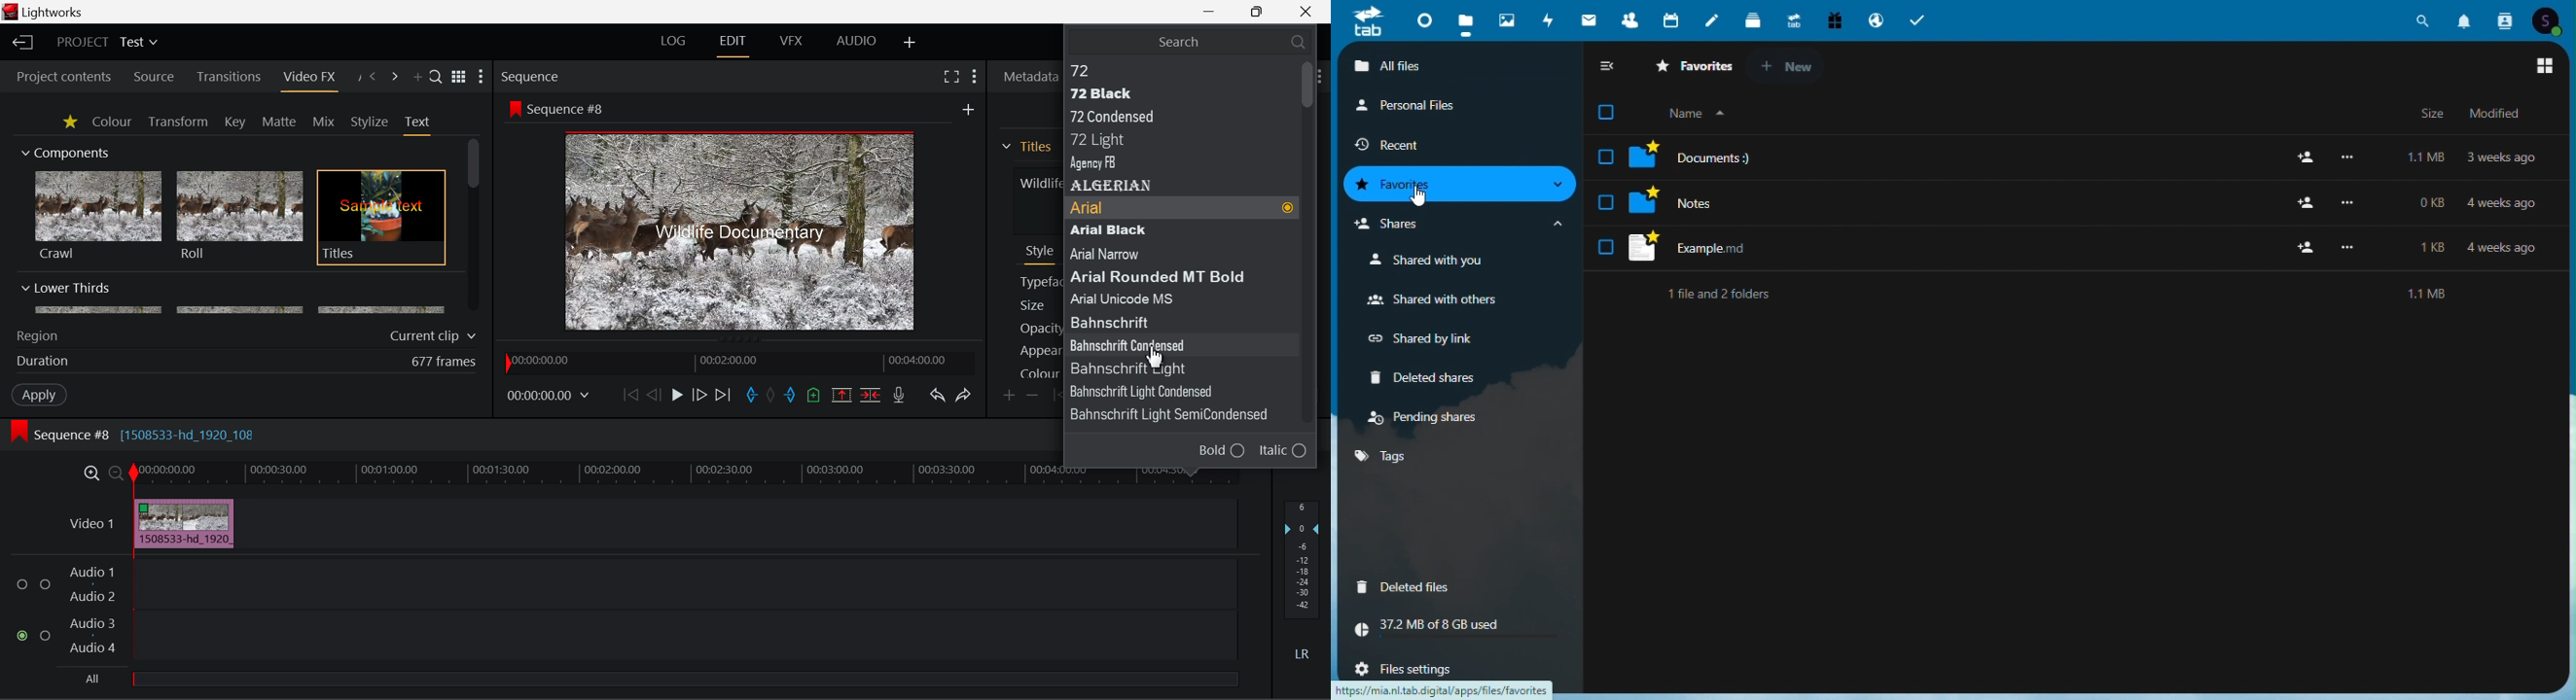 The width and height of the screenshot is (2576, 700). Describe the element at coordinates (816, 396) in the screenshot. I see `Mark Cue` at that location.